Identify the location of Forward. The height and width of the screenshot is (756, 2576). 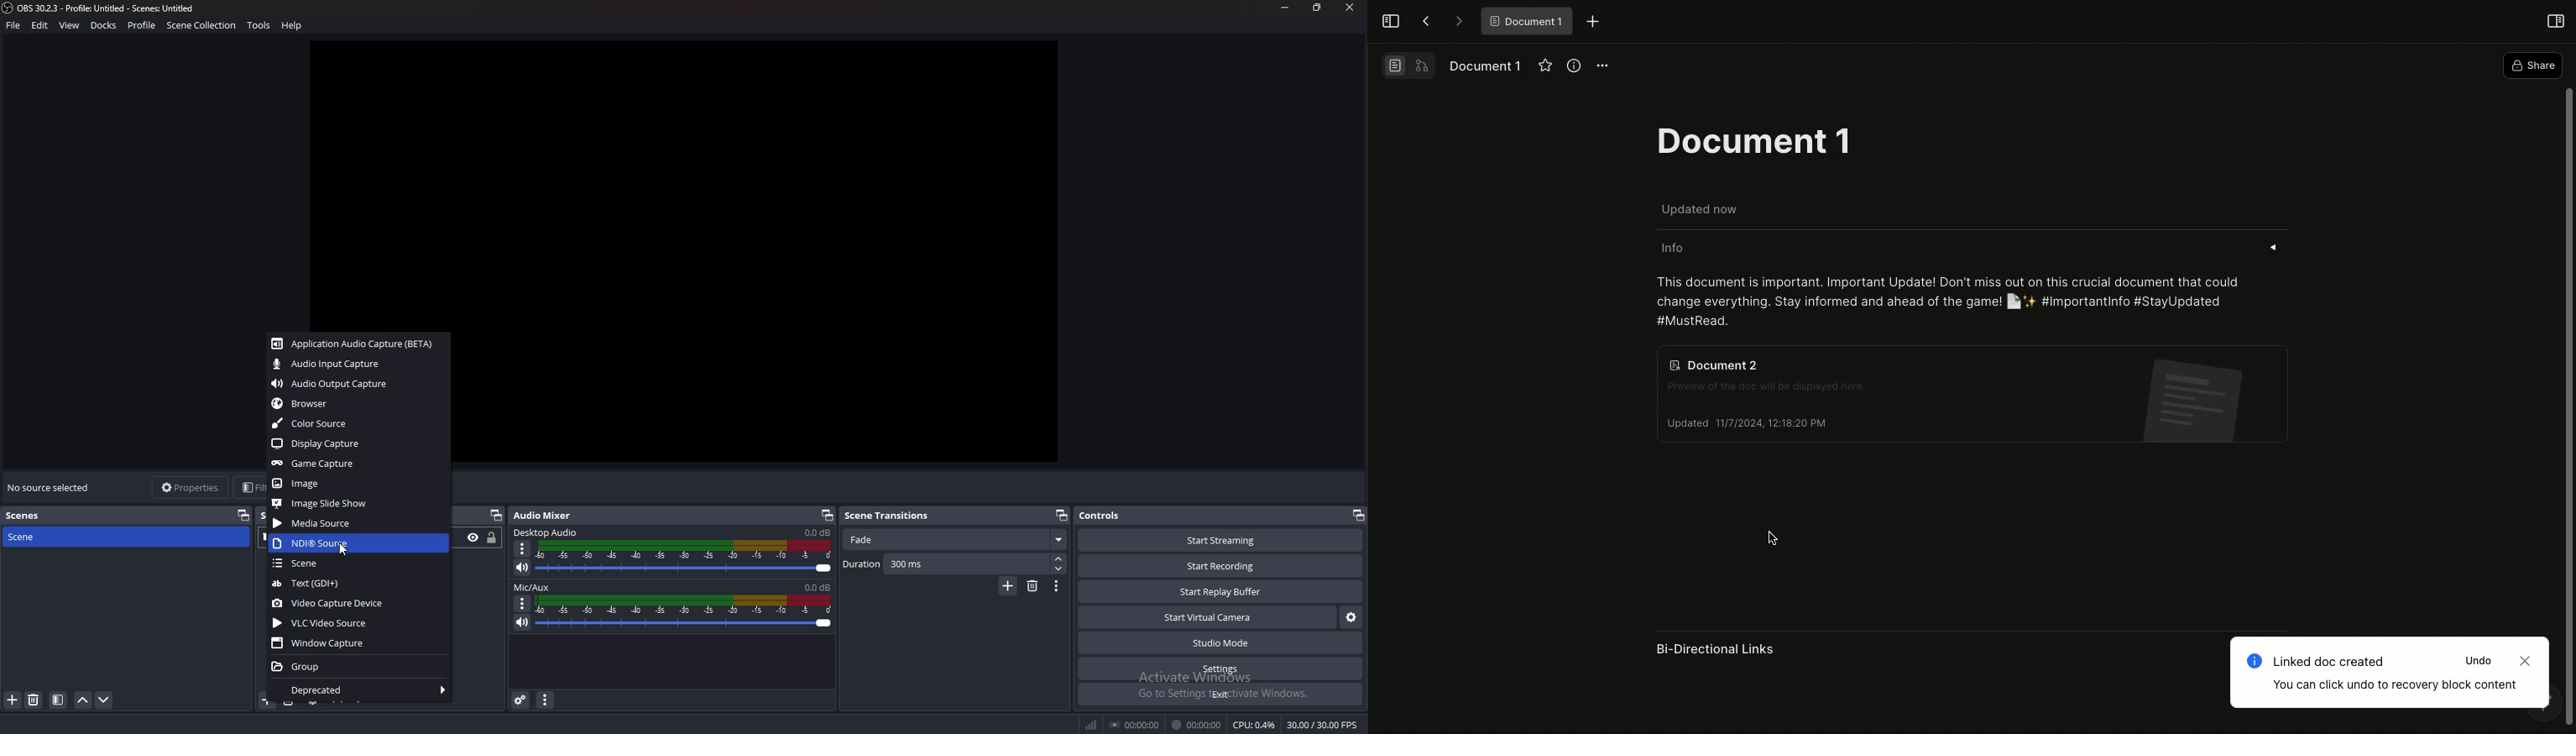
(1457, 21).